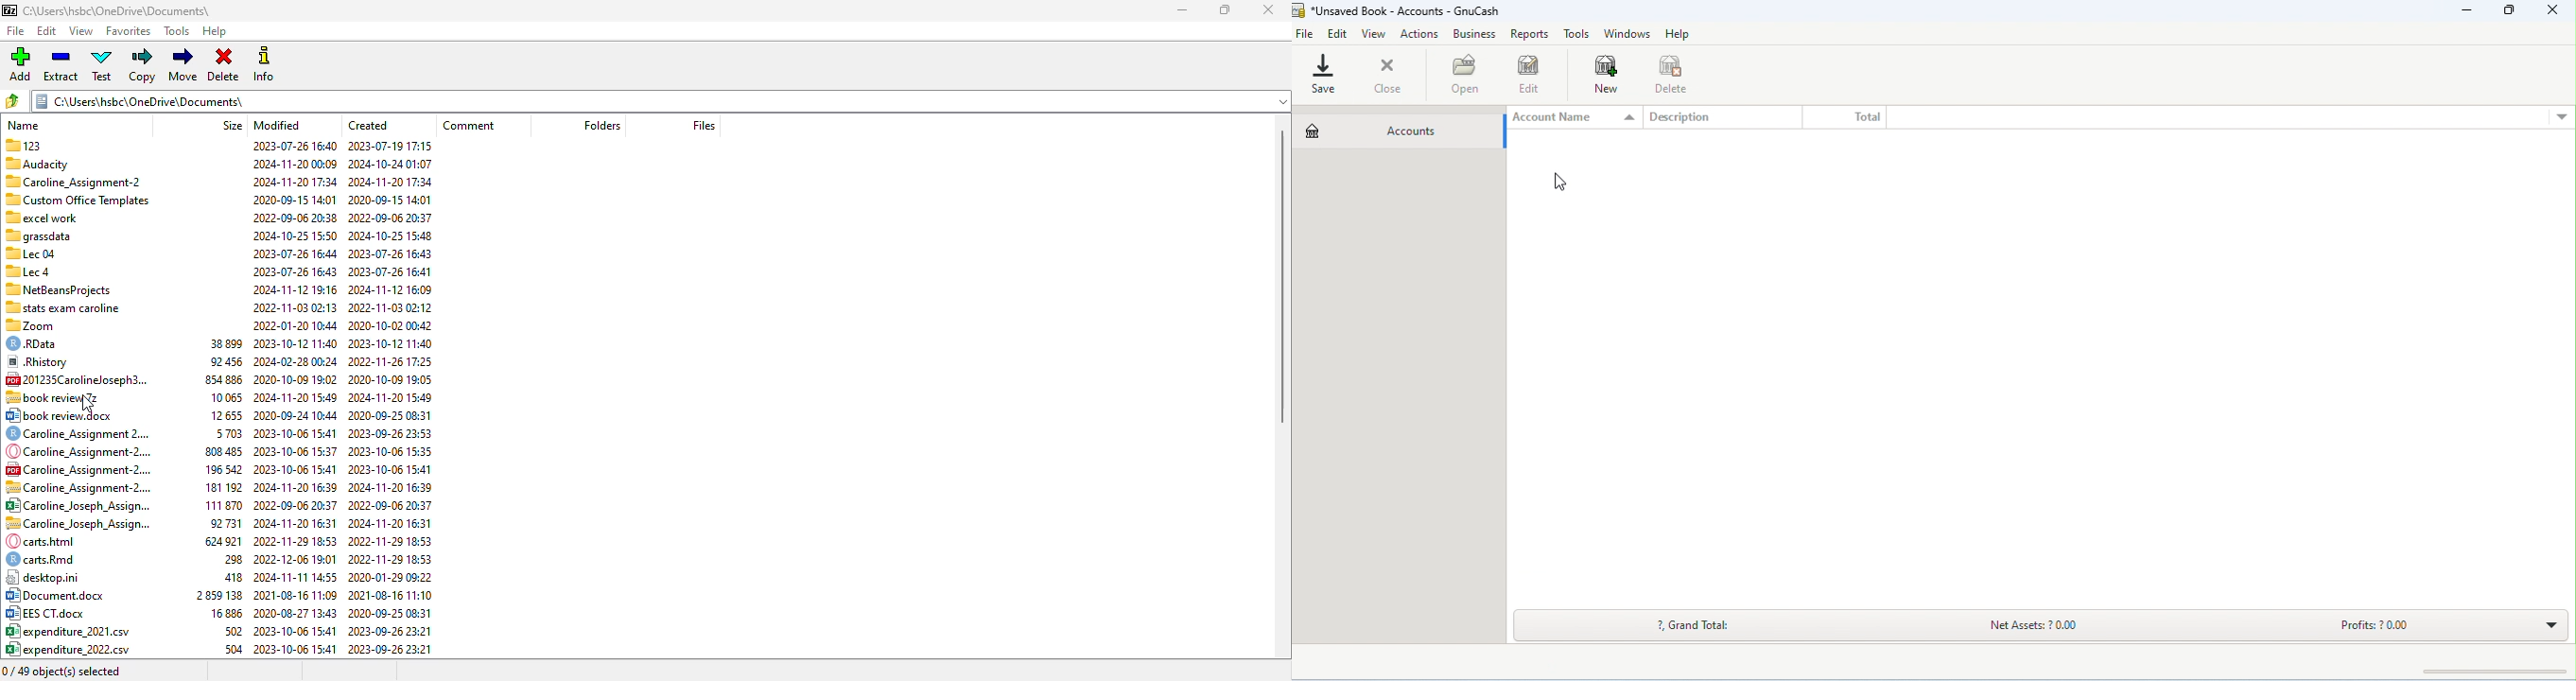 The width and height of the screenshot is (2576, 700). Describe the element at coordinates (470, 126) in the screenshot. I see `comment` at that location.